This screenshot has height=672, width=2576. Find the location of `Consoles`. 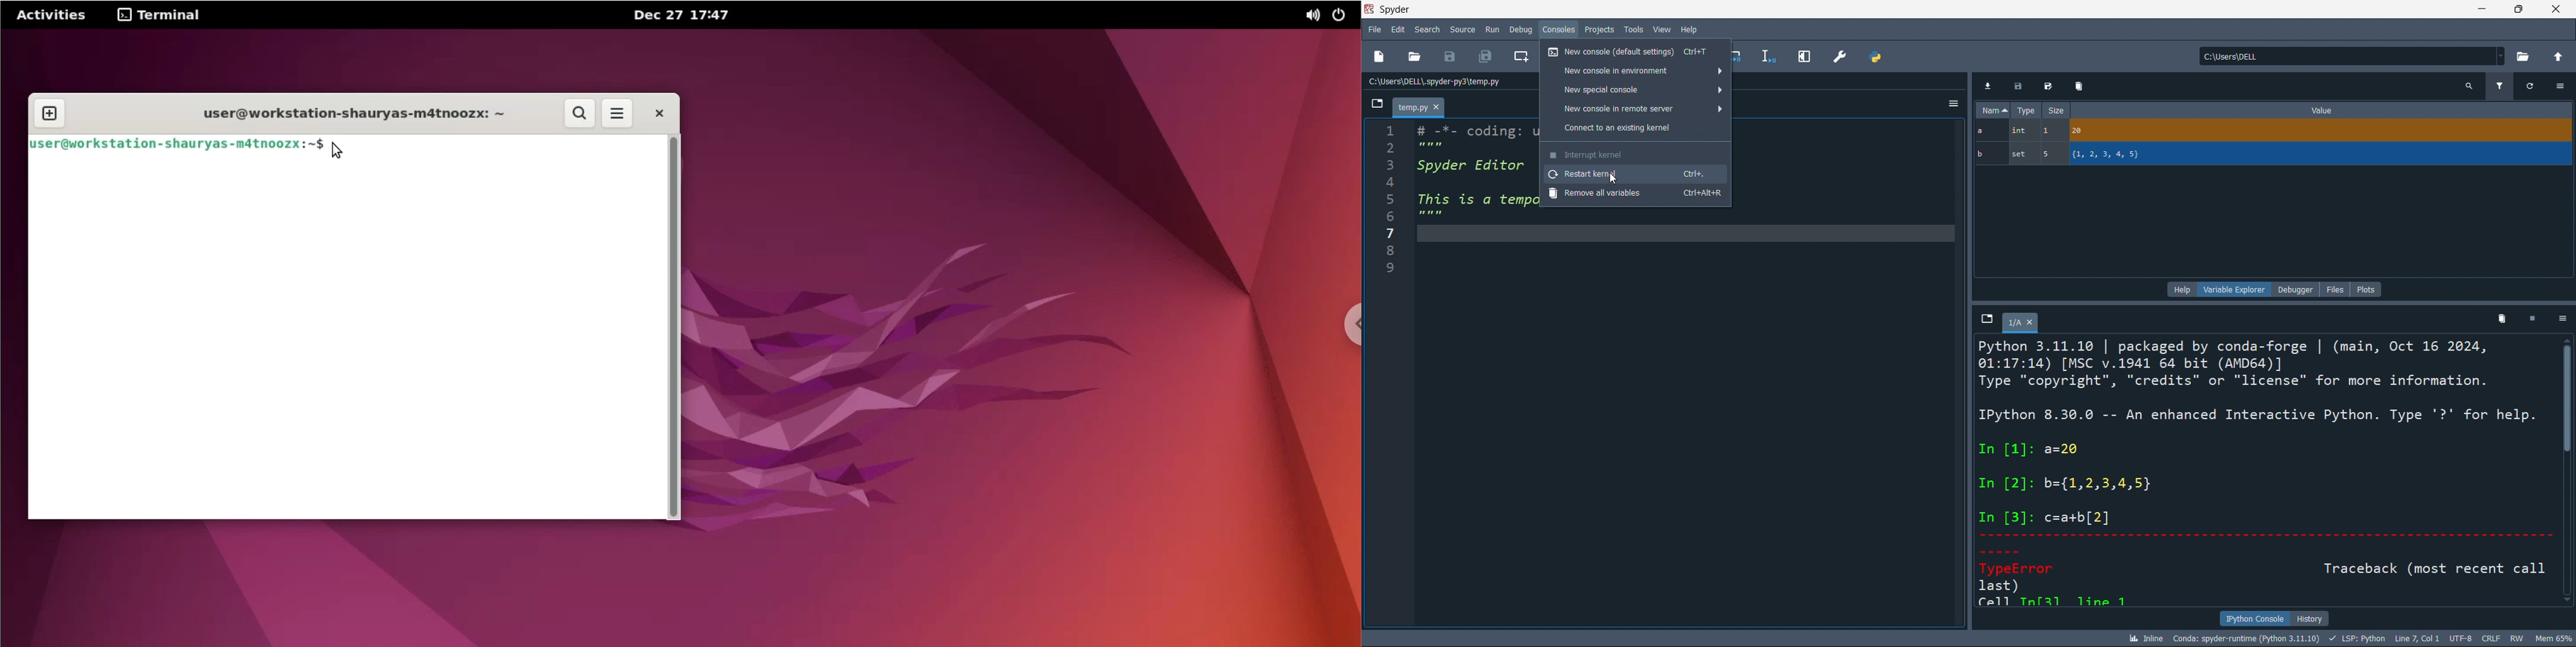

Consoles is located at coordinates (1560, 30).